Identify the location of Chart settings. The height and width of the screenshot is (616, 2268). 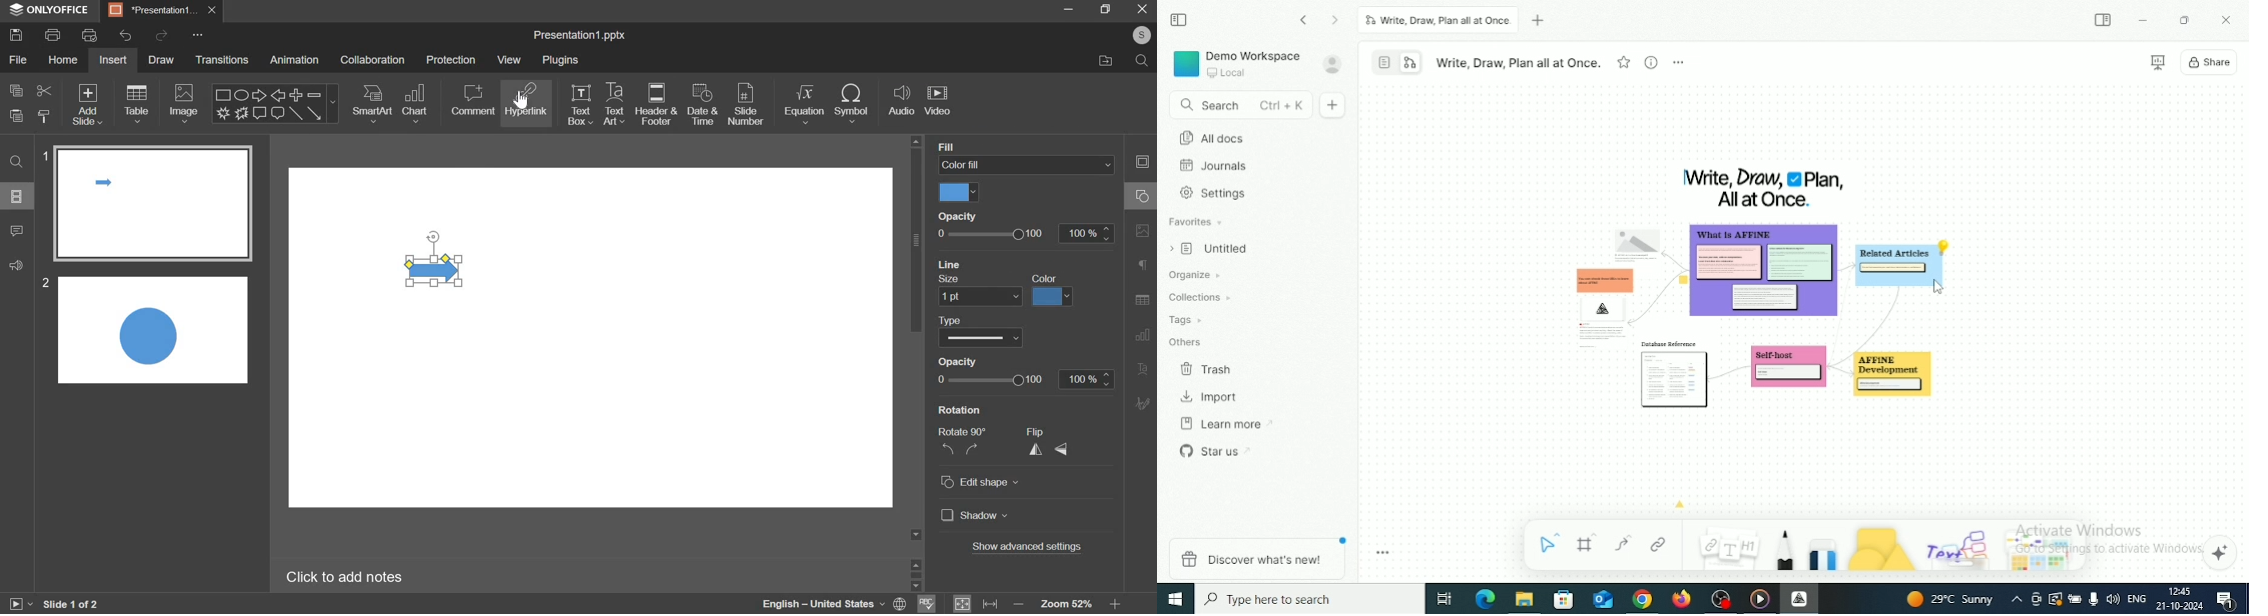
(1144, 334).